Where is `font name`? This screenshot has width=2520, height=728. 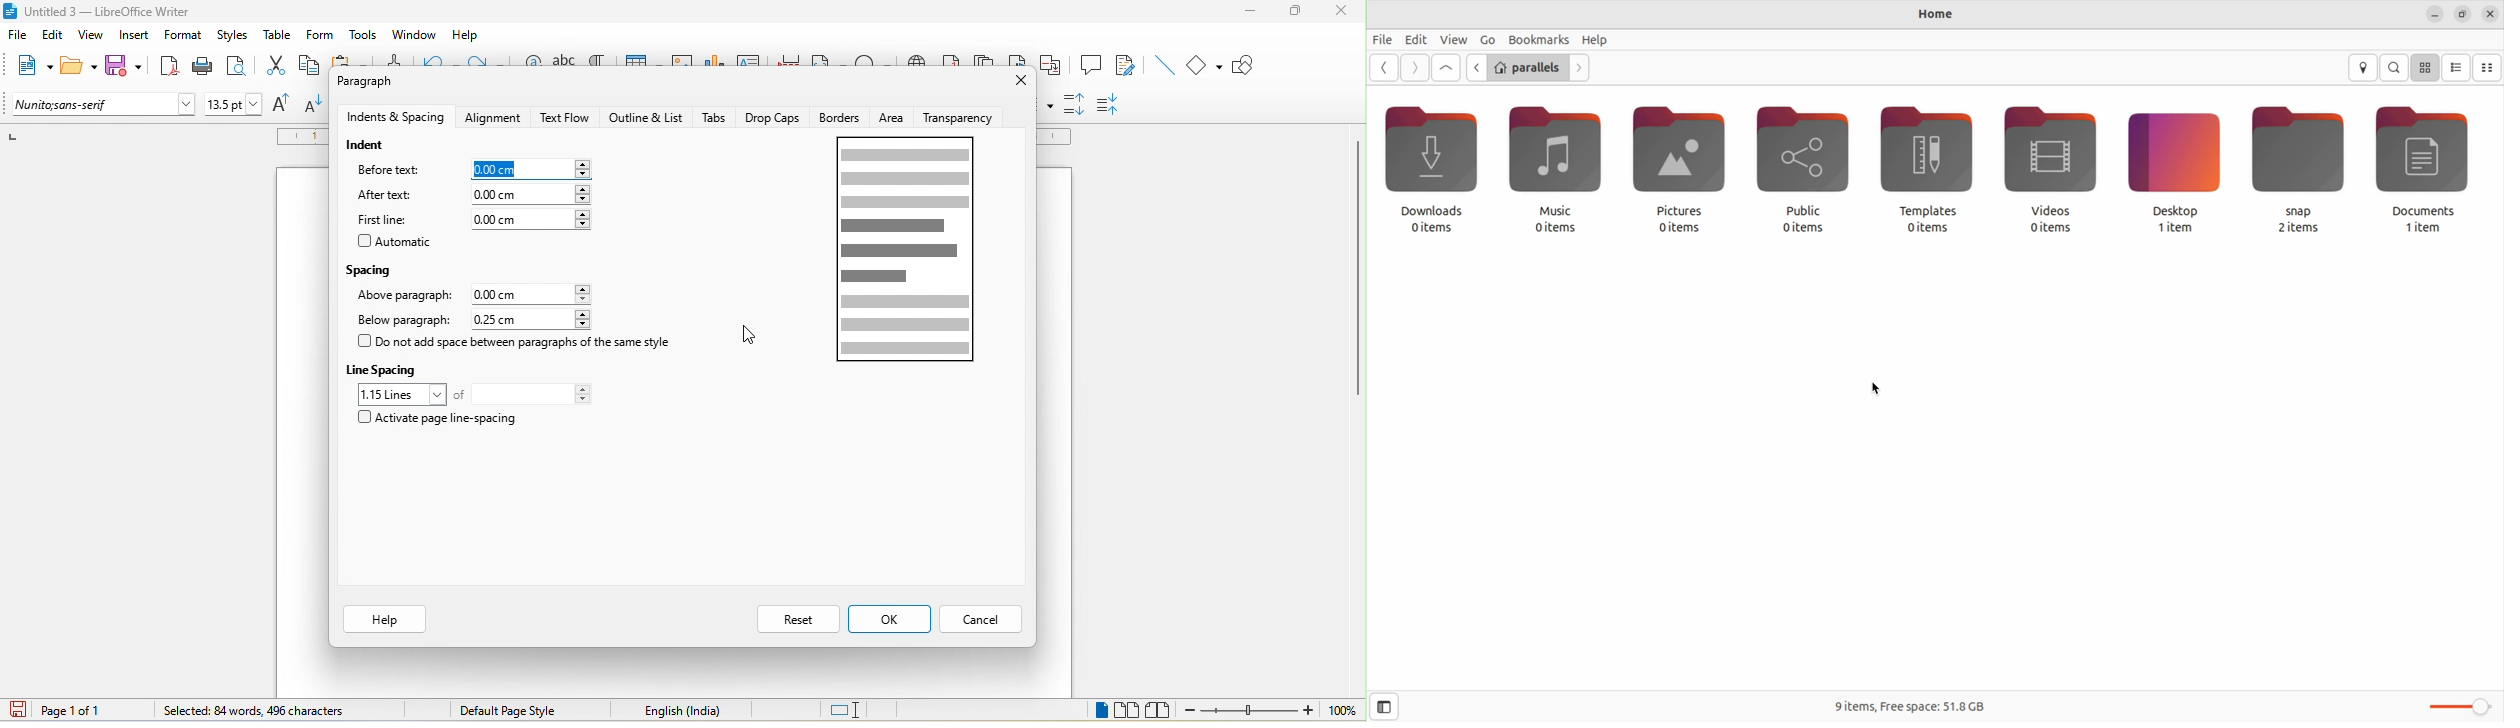 font name is located at coordinates (105, 105).